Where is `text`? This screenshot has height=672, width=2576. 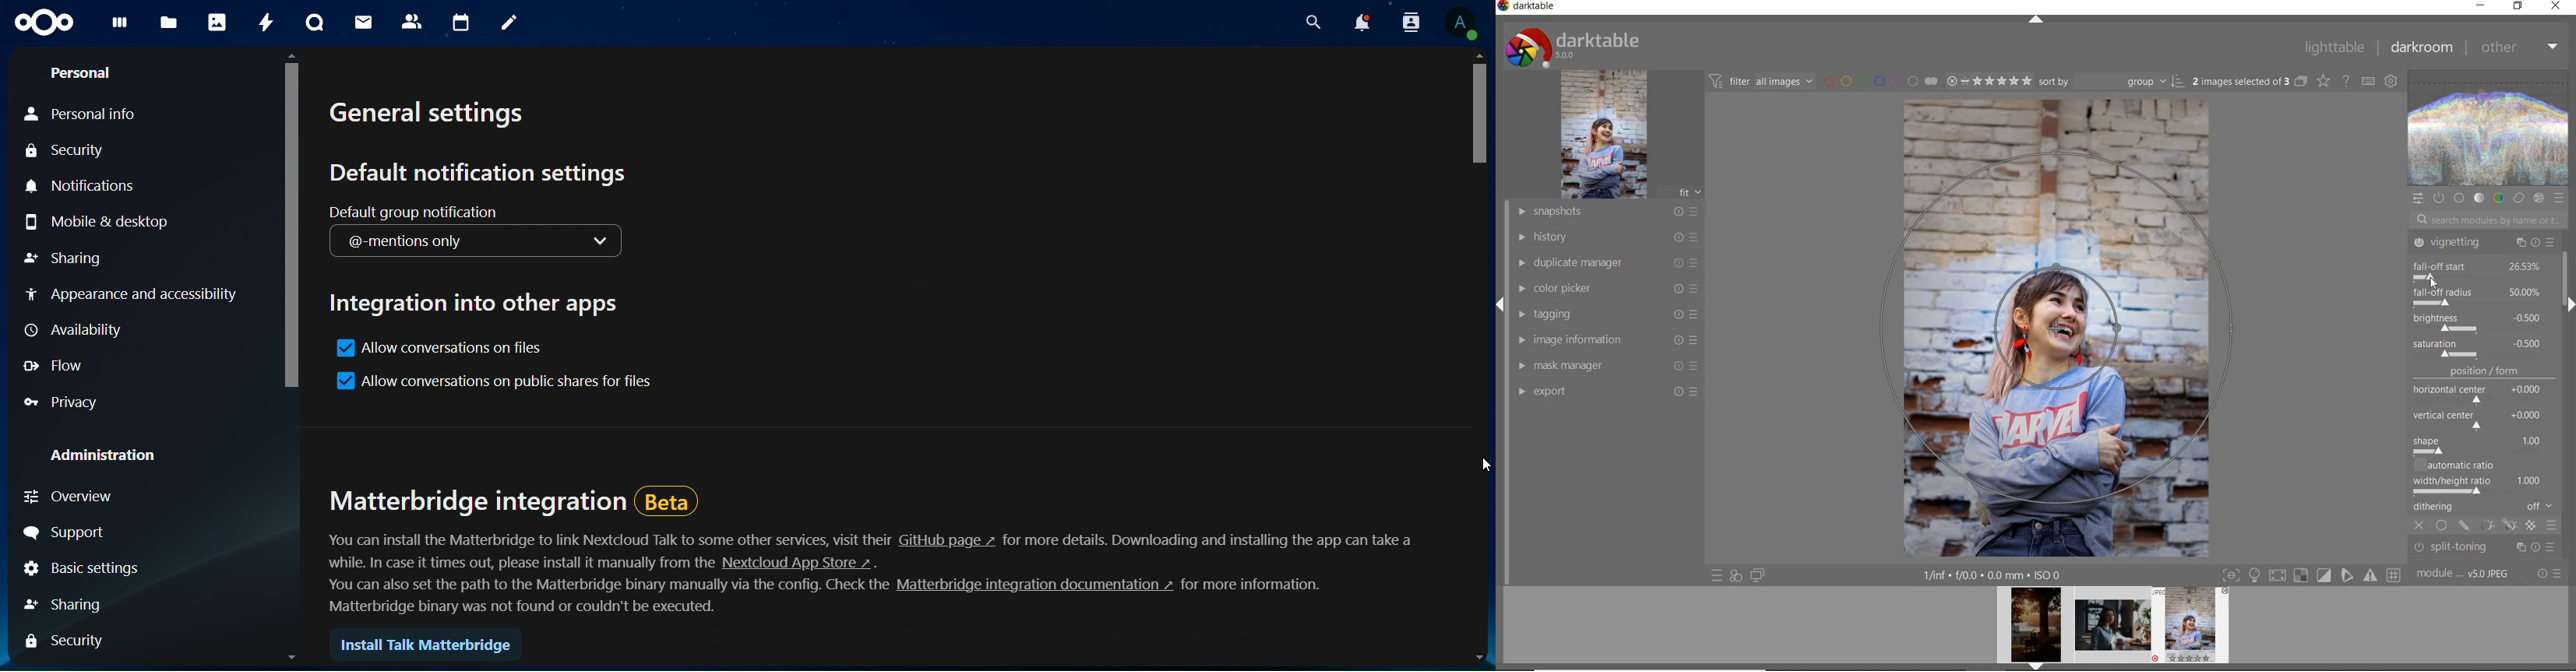
text is located at coordinates (523, 563).